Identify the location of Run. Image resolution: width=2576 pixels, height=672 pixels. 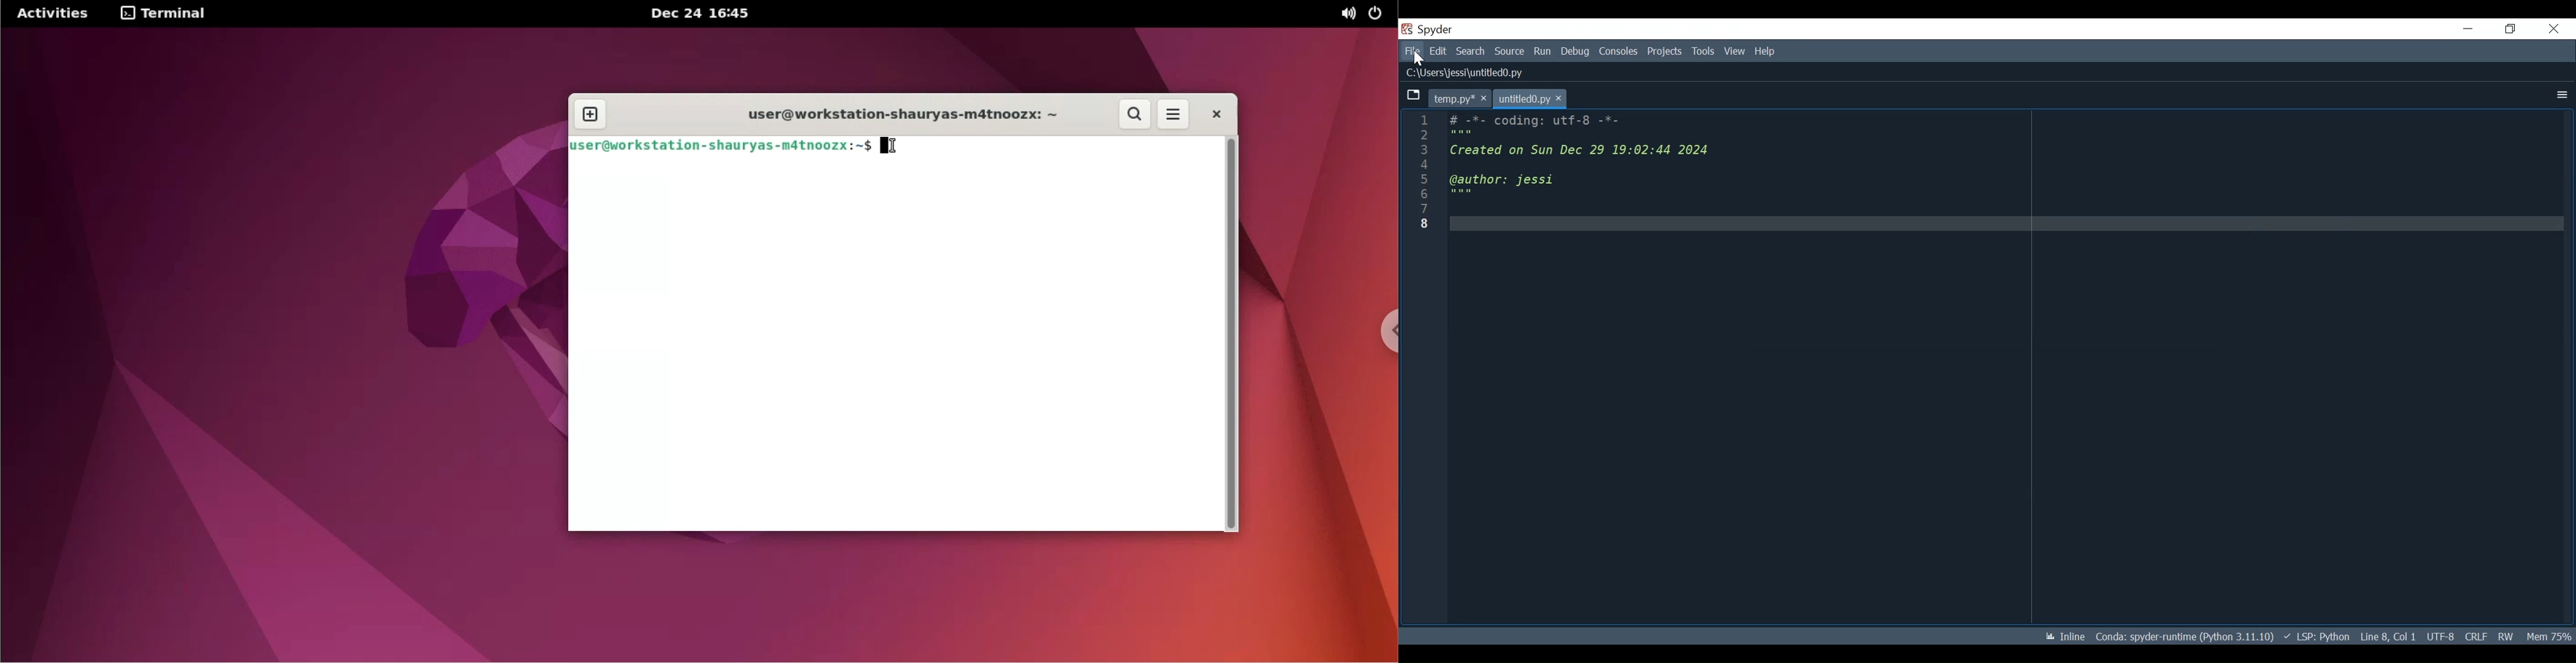
(1543, 52).